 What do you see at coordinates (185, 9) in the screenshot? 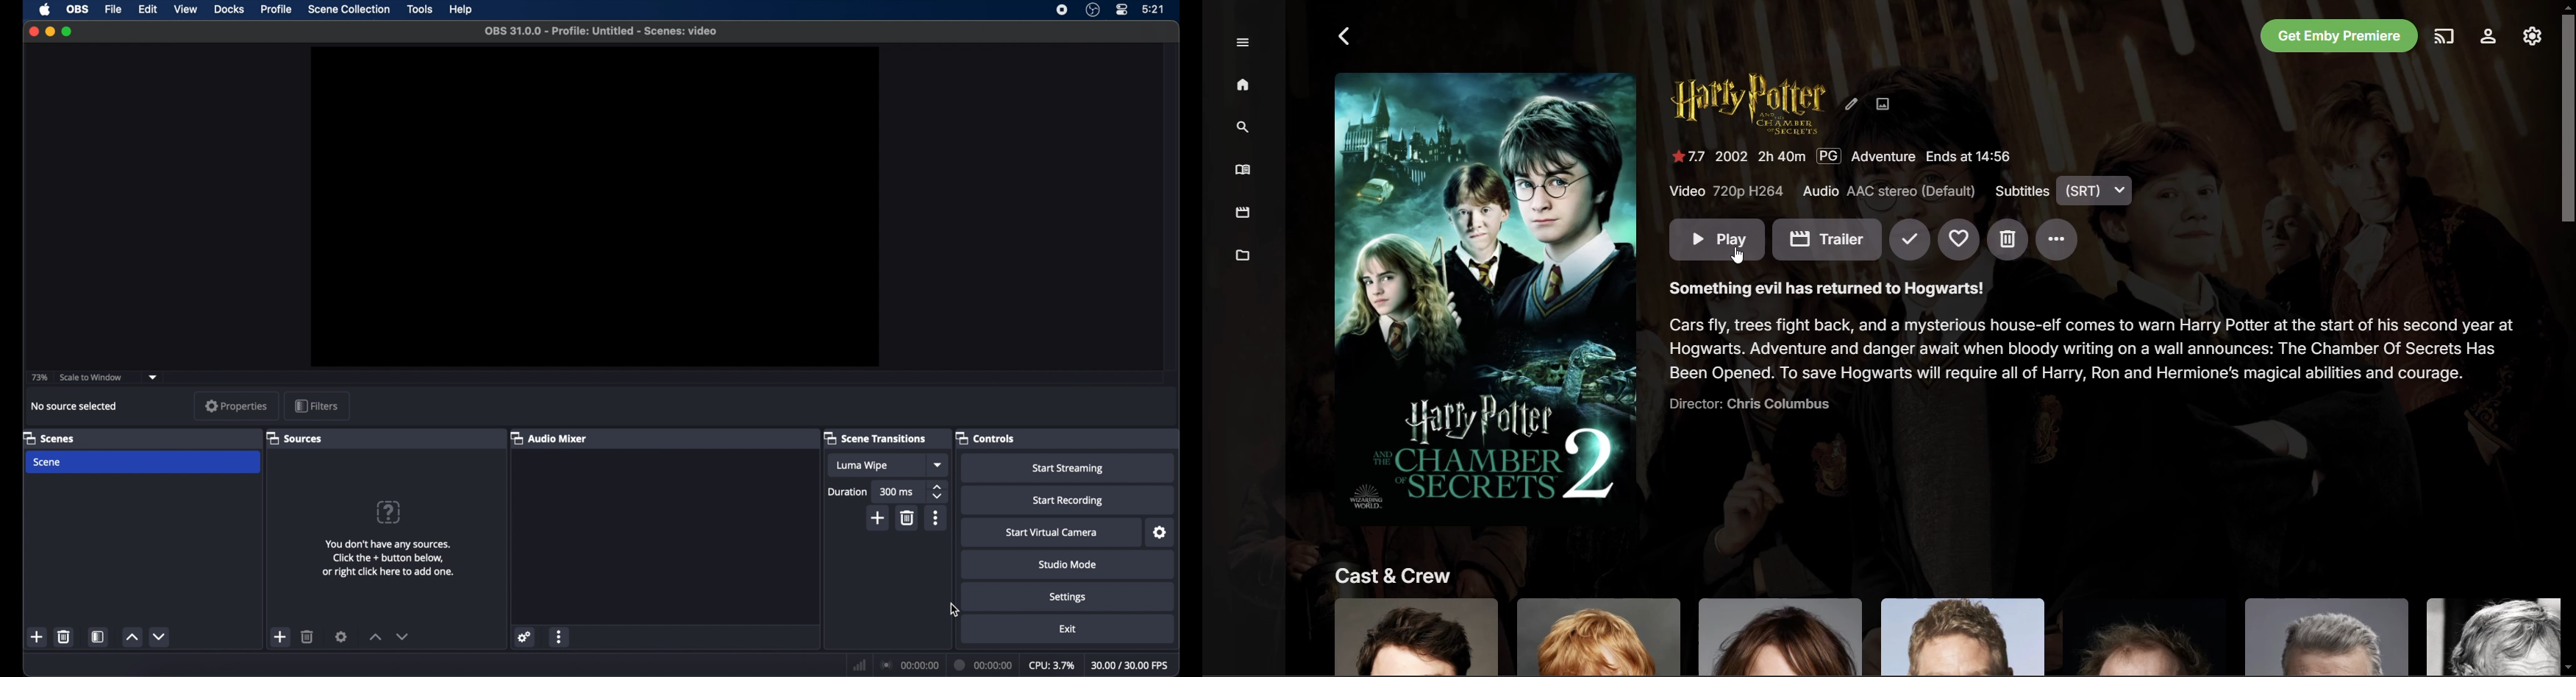
I see `view` at bounding box center [185, 9].